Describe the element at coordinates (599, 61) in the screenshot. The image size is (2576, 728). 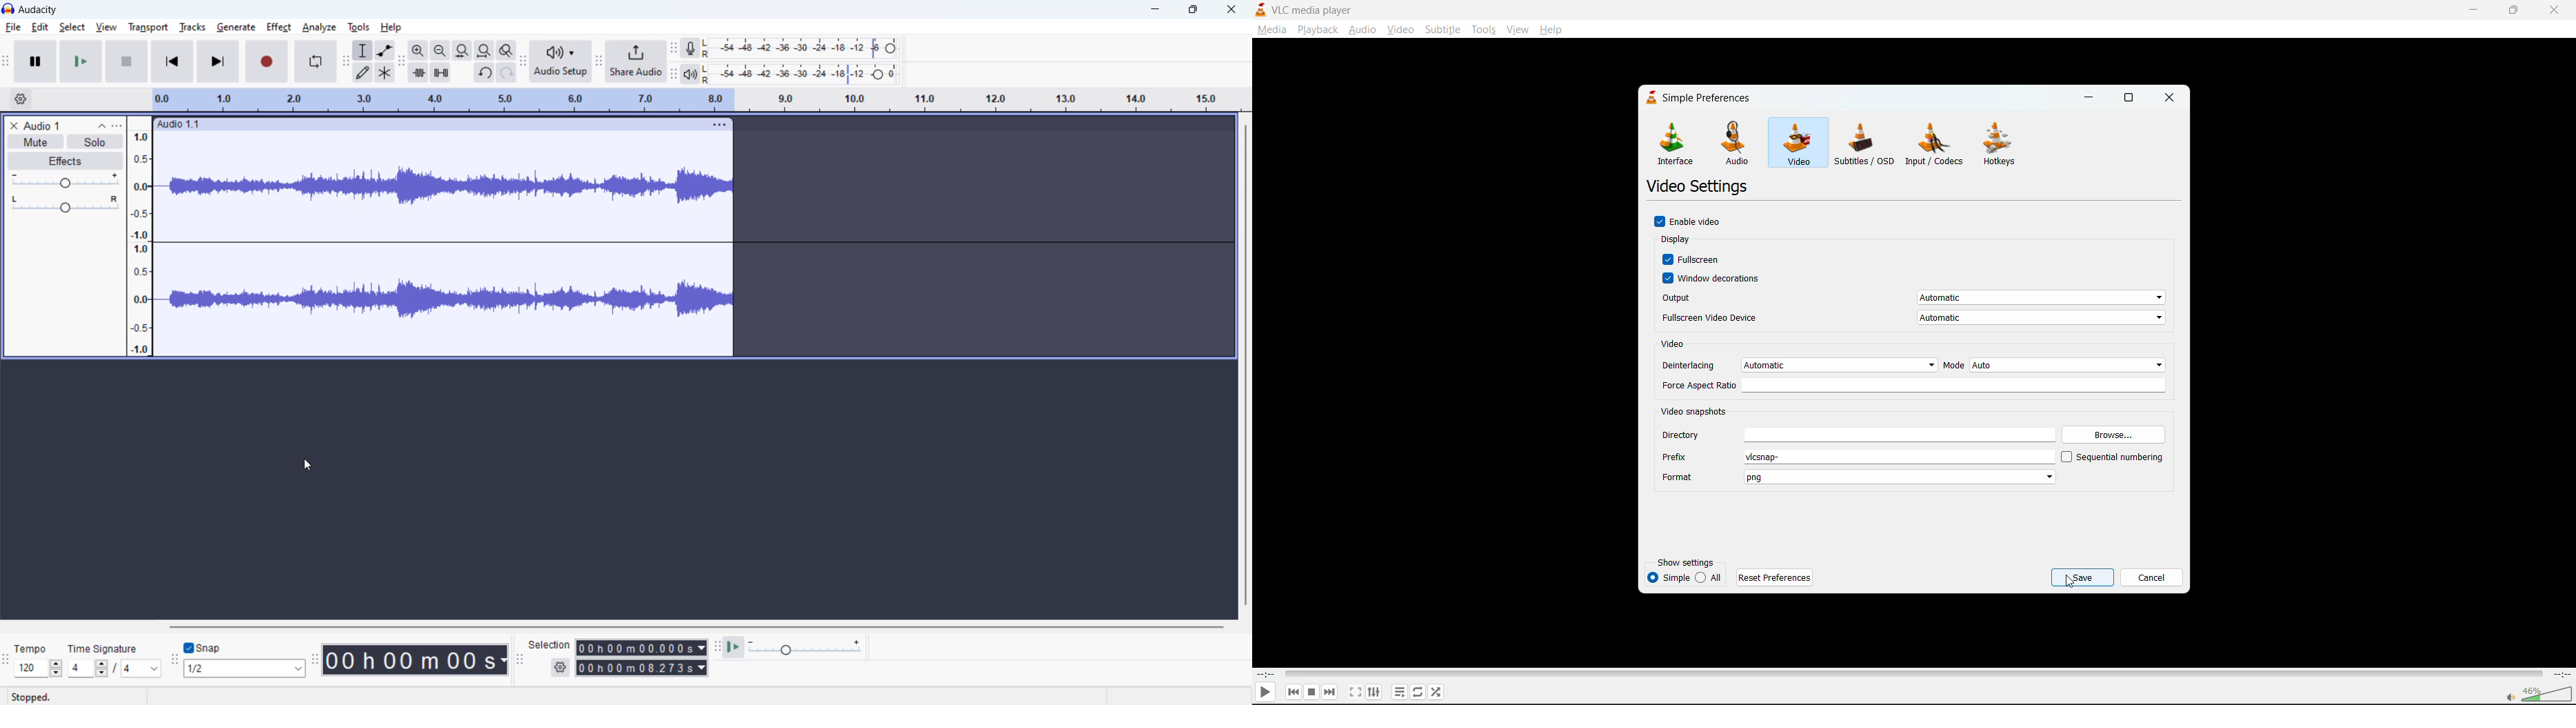
I see `share audio toolbar` at that location.